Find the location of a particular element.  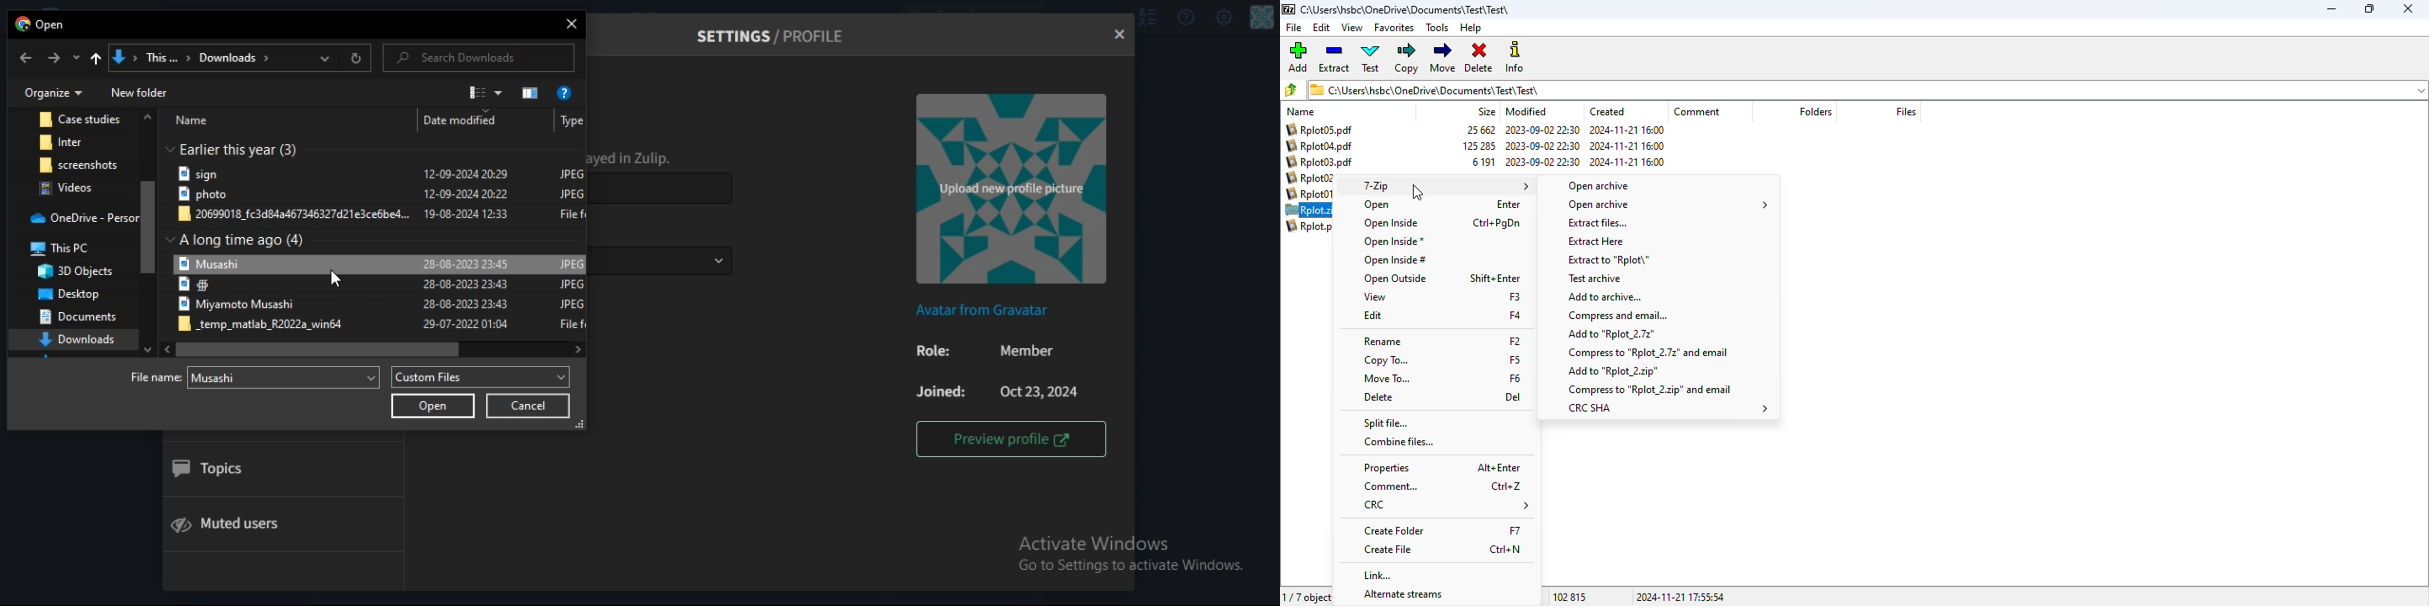

text is located at coordinates (242, 240).